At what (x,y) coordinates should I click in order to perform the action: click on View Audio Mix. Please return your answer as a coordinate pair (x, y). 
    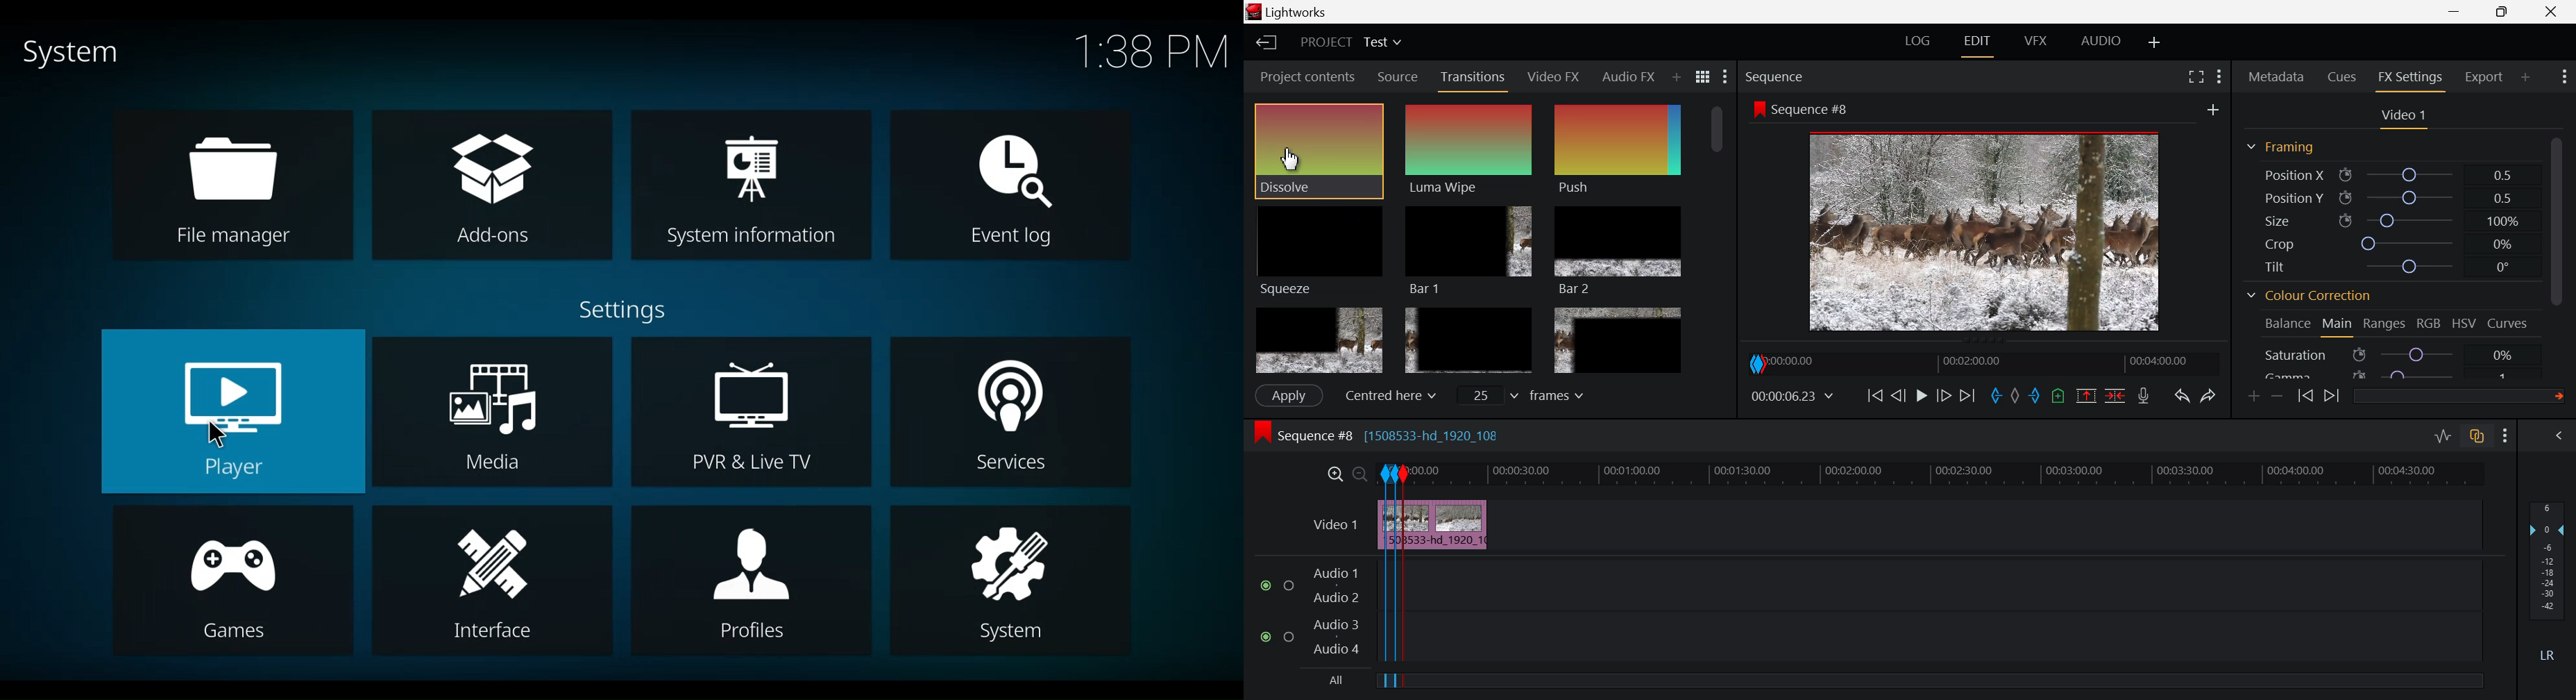
    Looking at the image, I should click on (2561, 437).